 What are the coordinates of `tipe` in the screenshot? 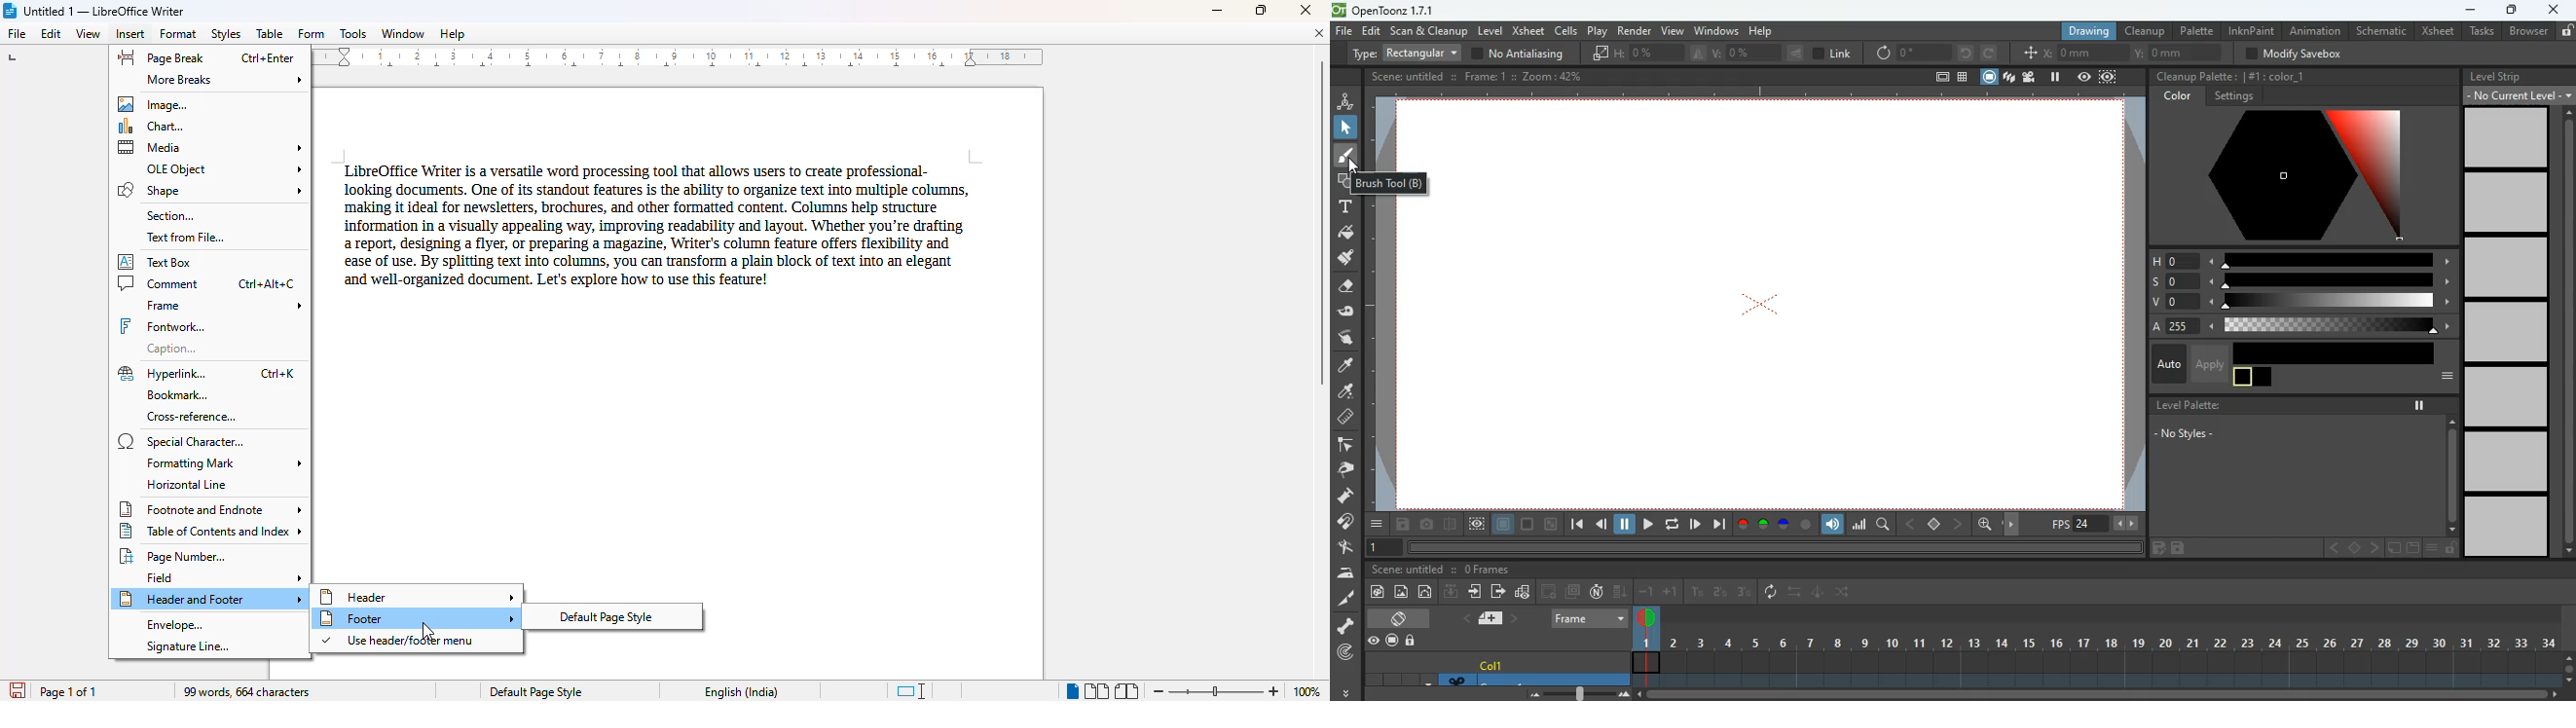 It's located at (1403, 54).